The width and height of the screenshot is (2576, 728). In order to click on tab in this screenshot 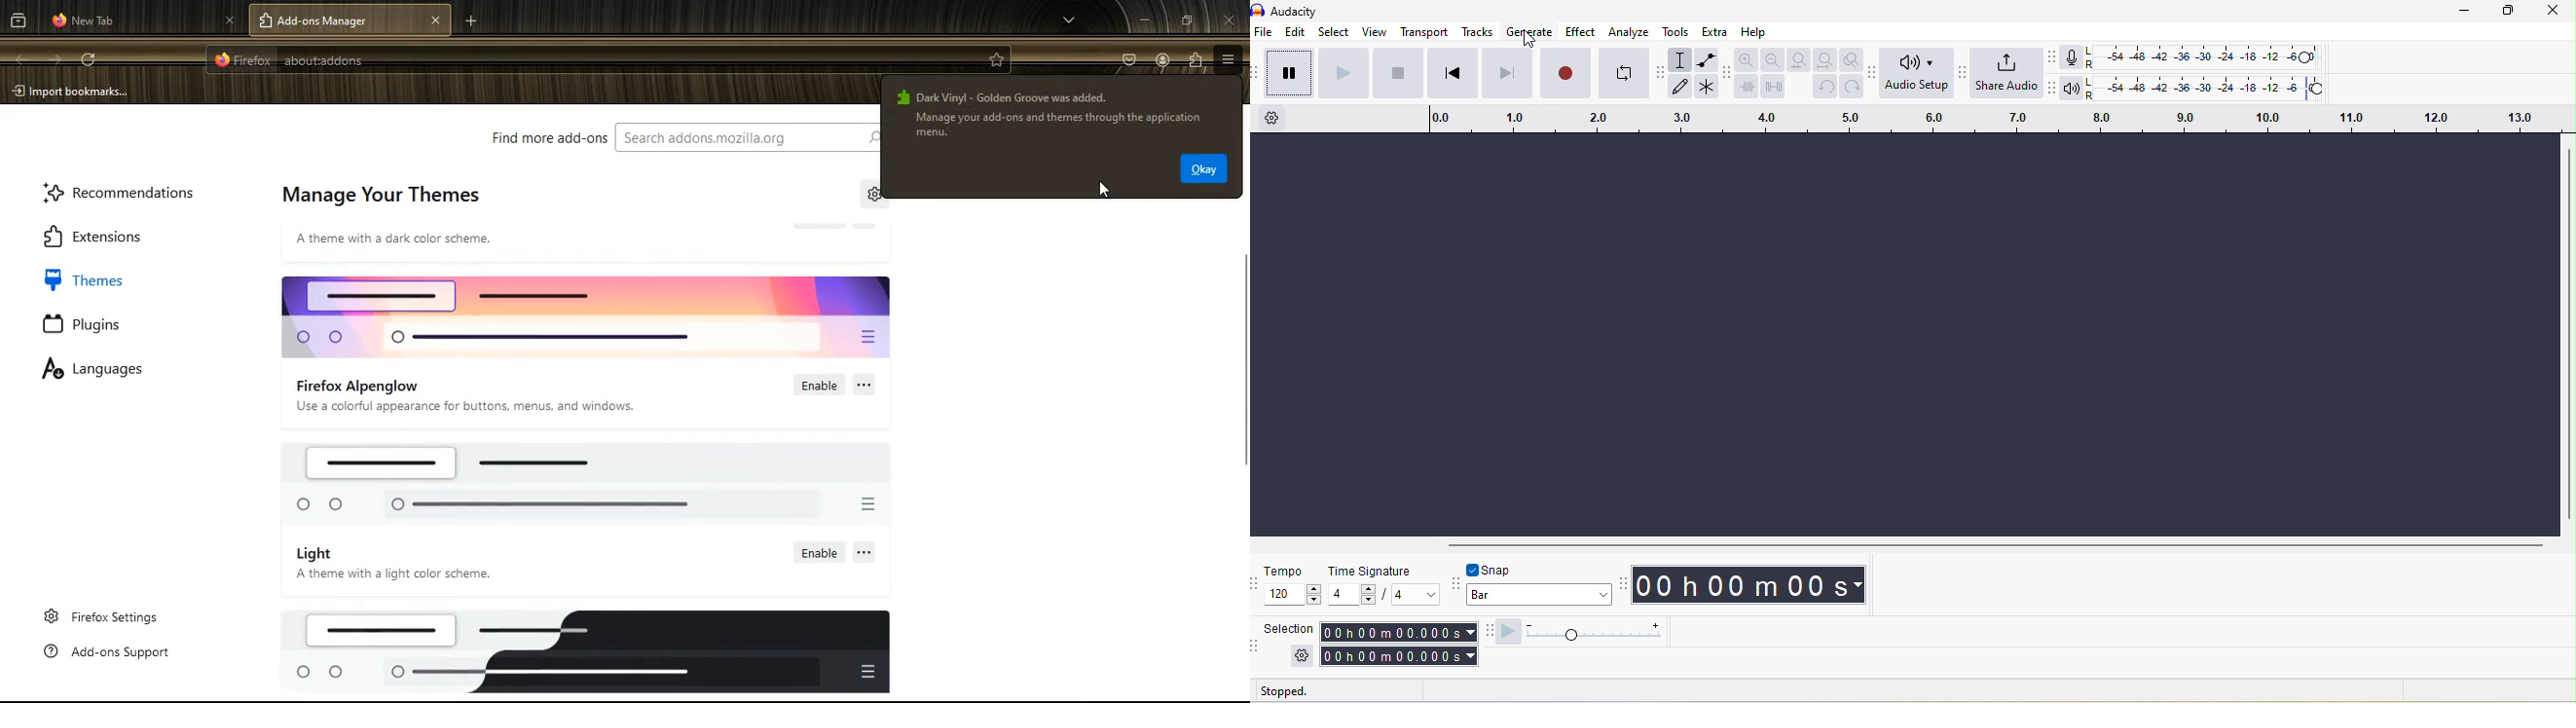, I will do `click(143, 22)`.